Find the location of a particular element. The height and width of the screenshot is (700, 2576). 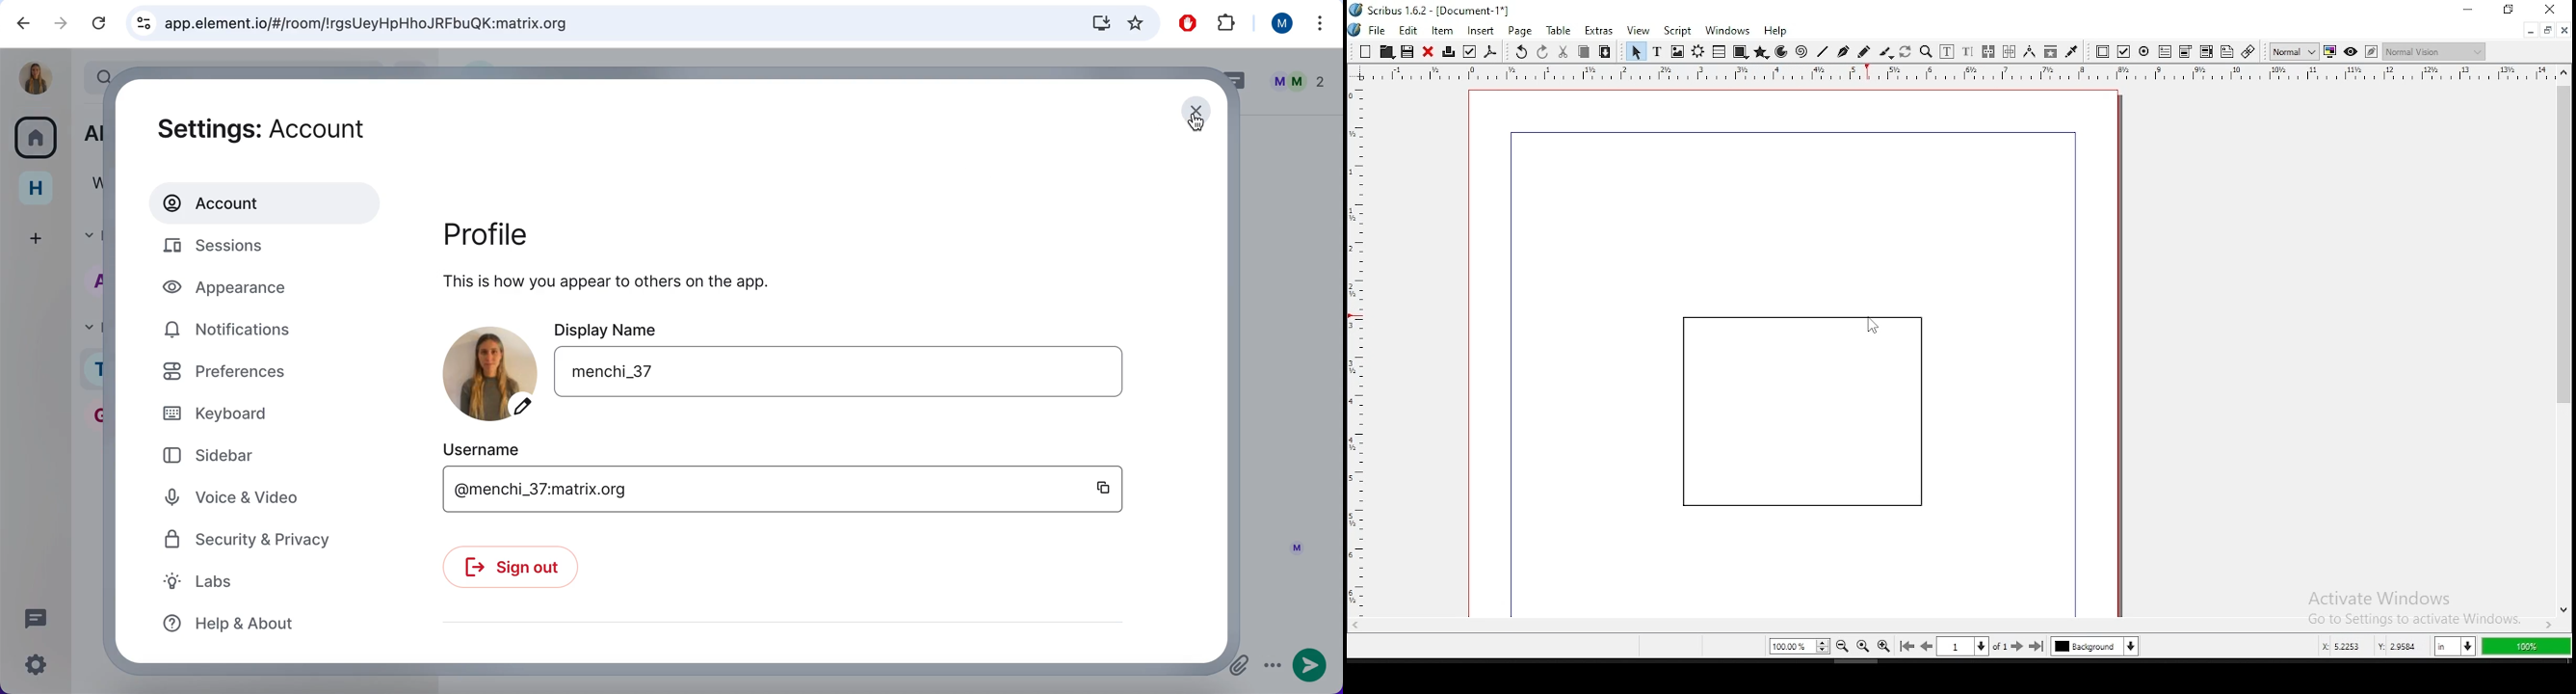

image frame is located at coordinates (1677, 51).